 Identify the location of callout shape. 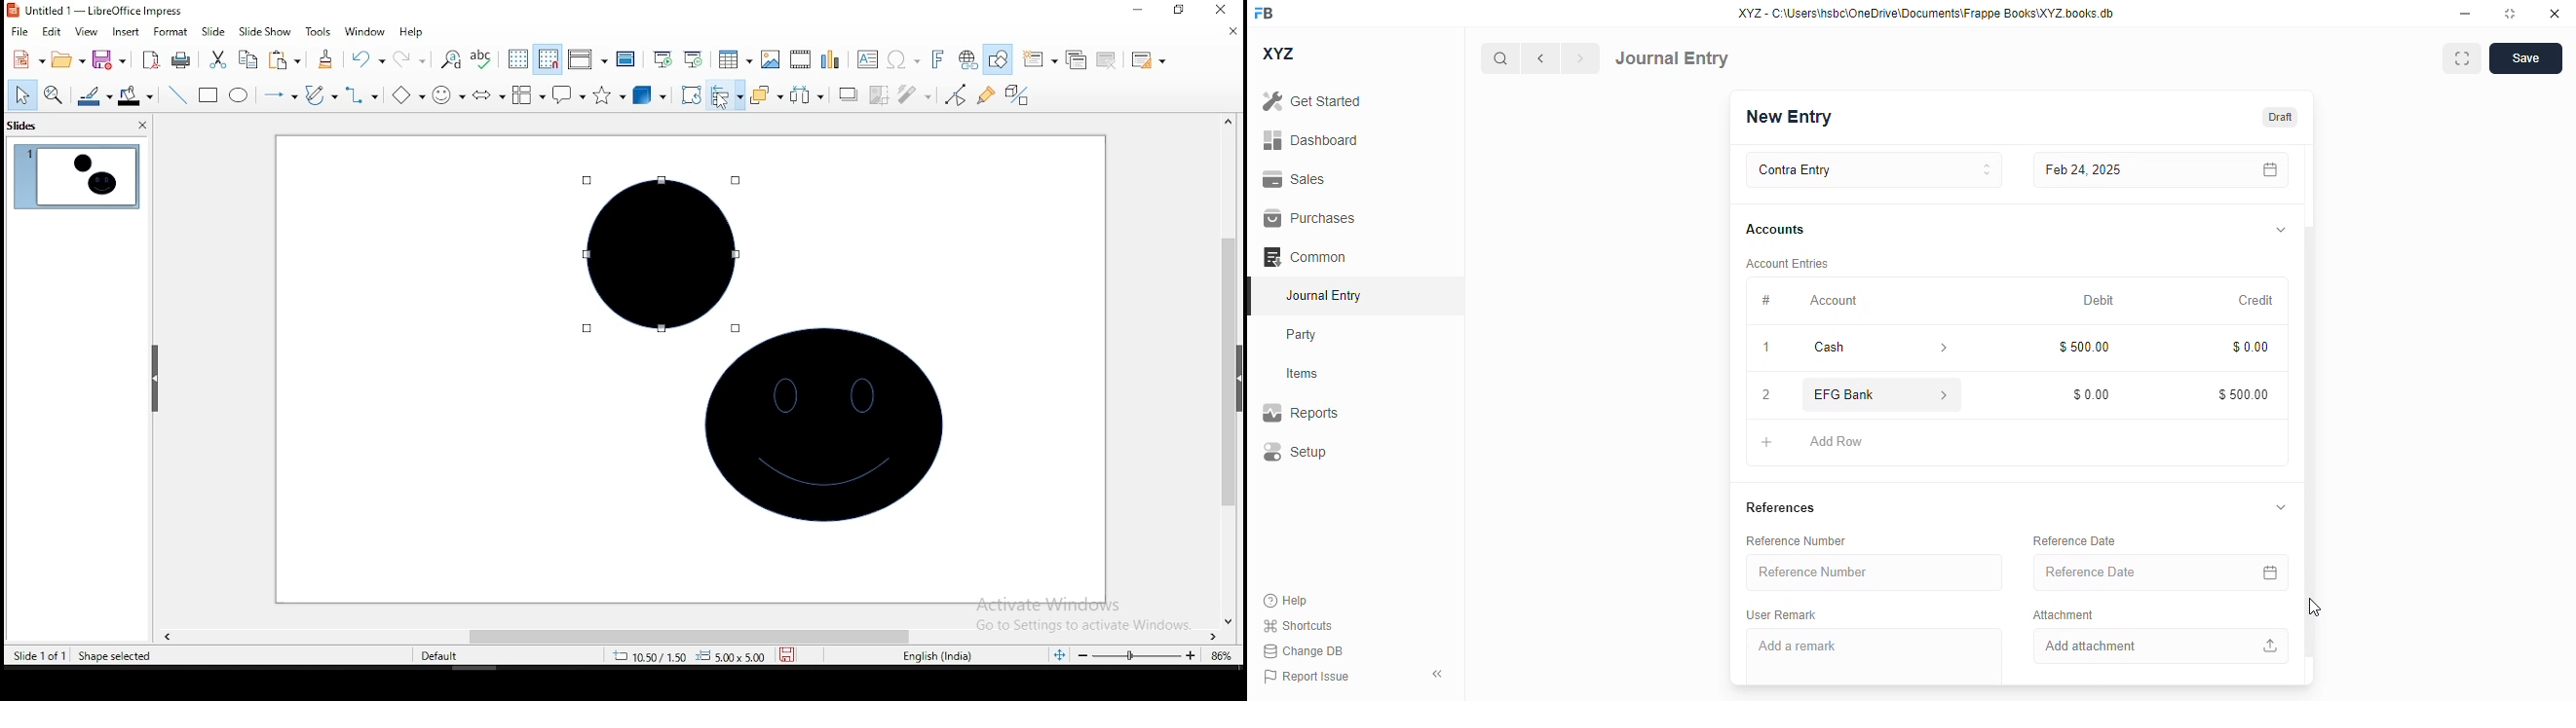
(567, 95).